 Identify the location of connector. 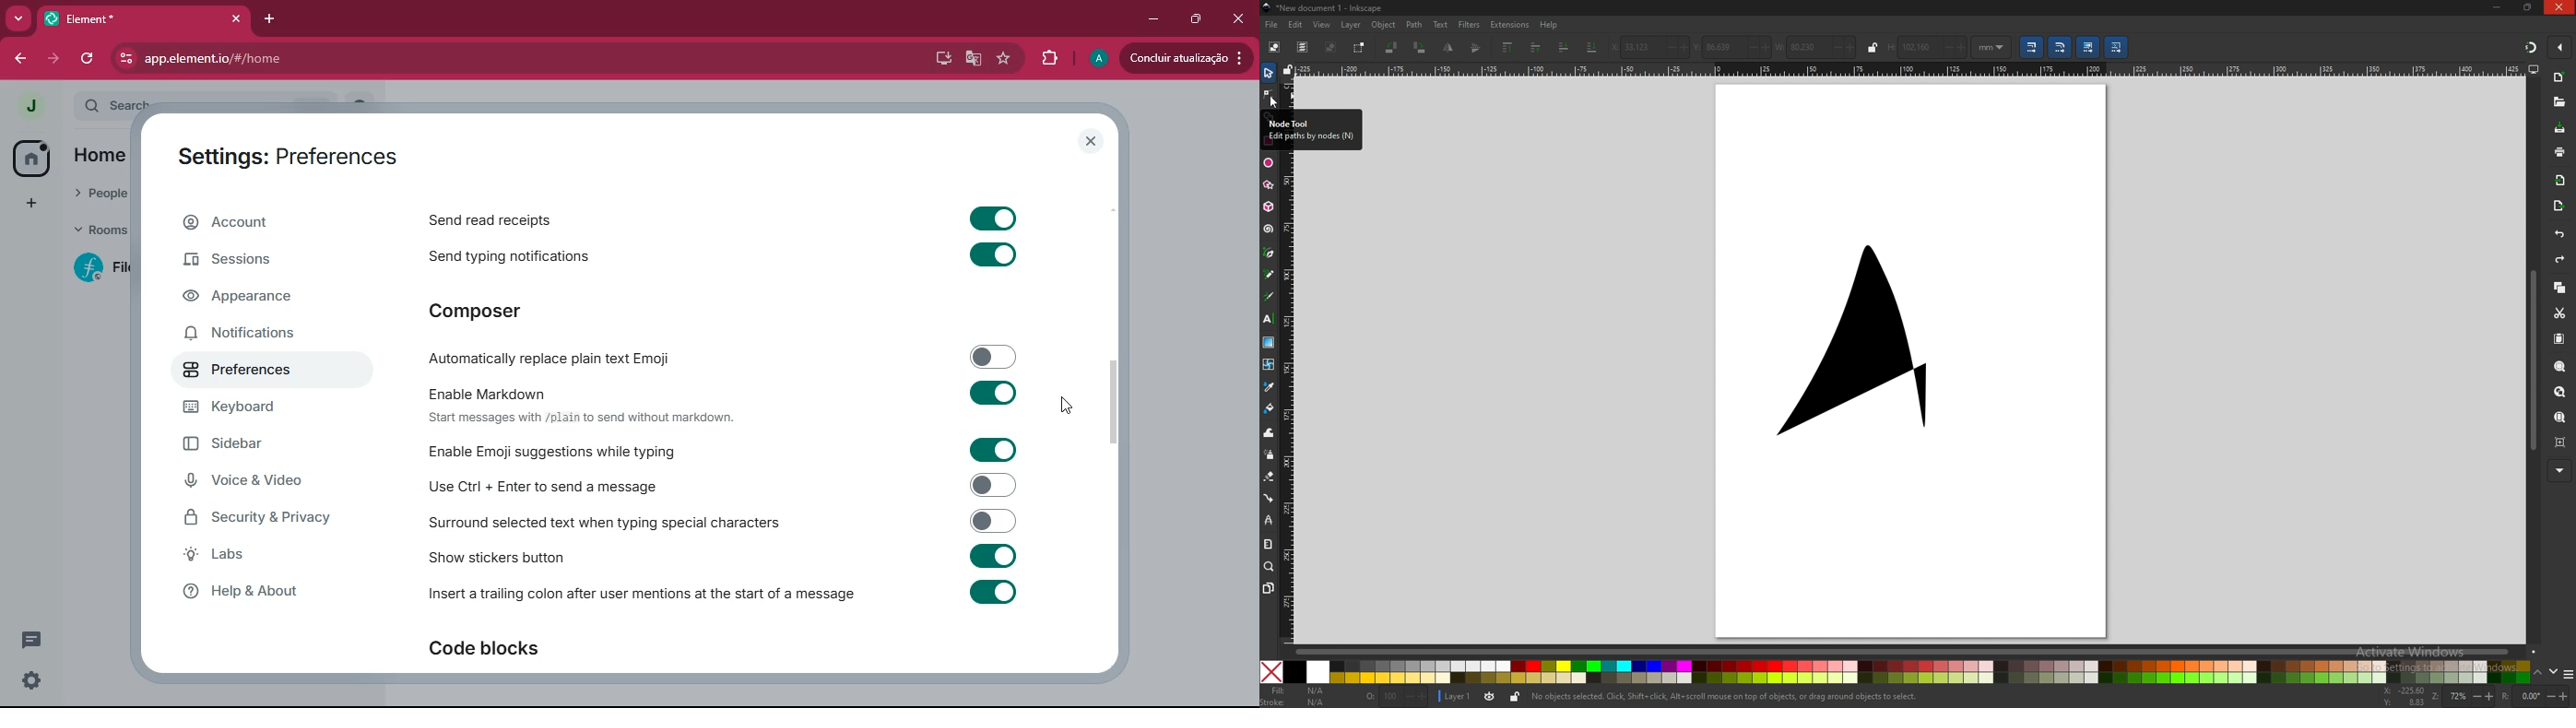
(1268, 497).